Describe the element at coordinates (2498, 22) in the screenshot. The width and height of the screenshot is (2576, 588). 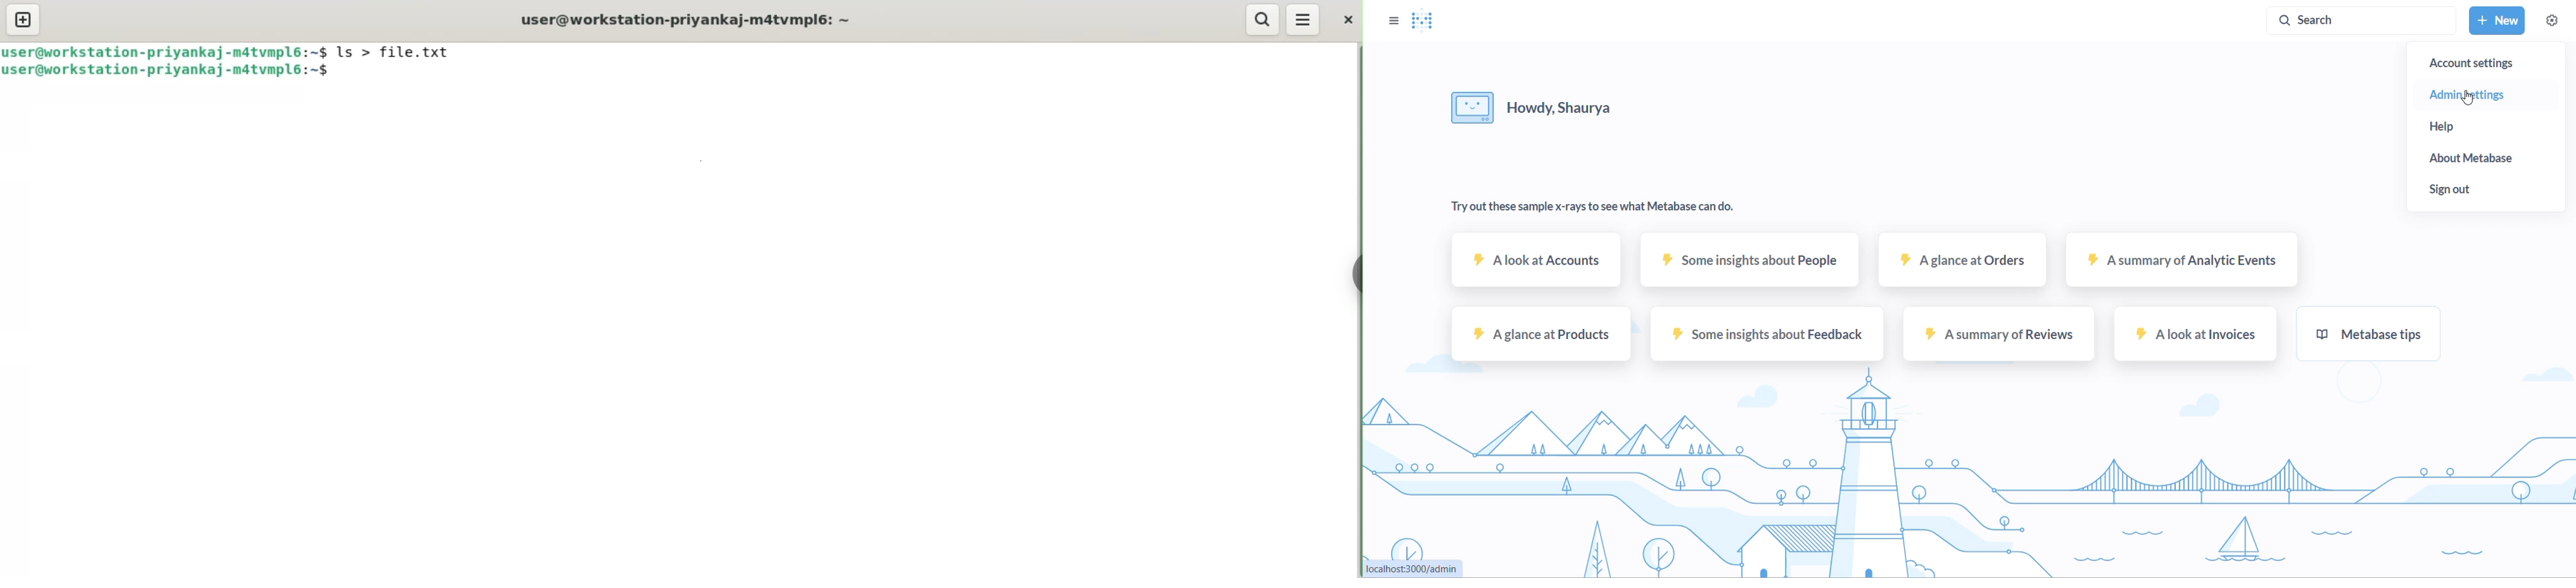
I see `` at that location.